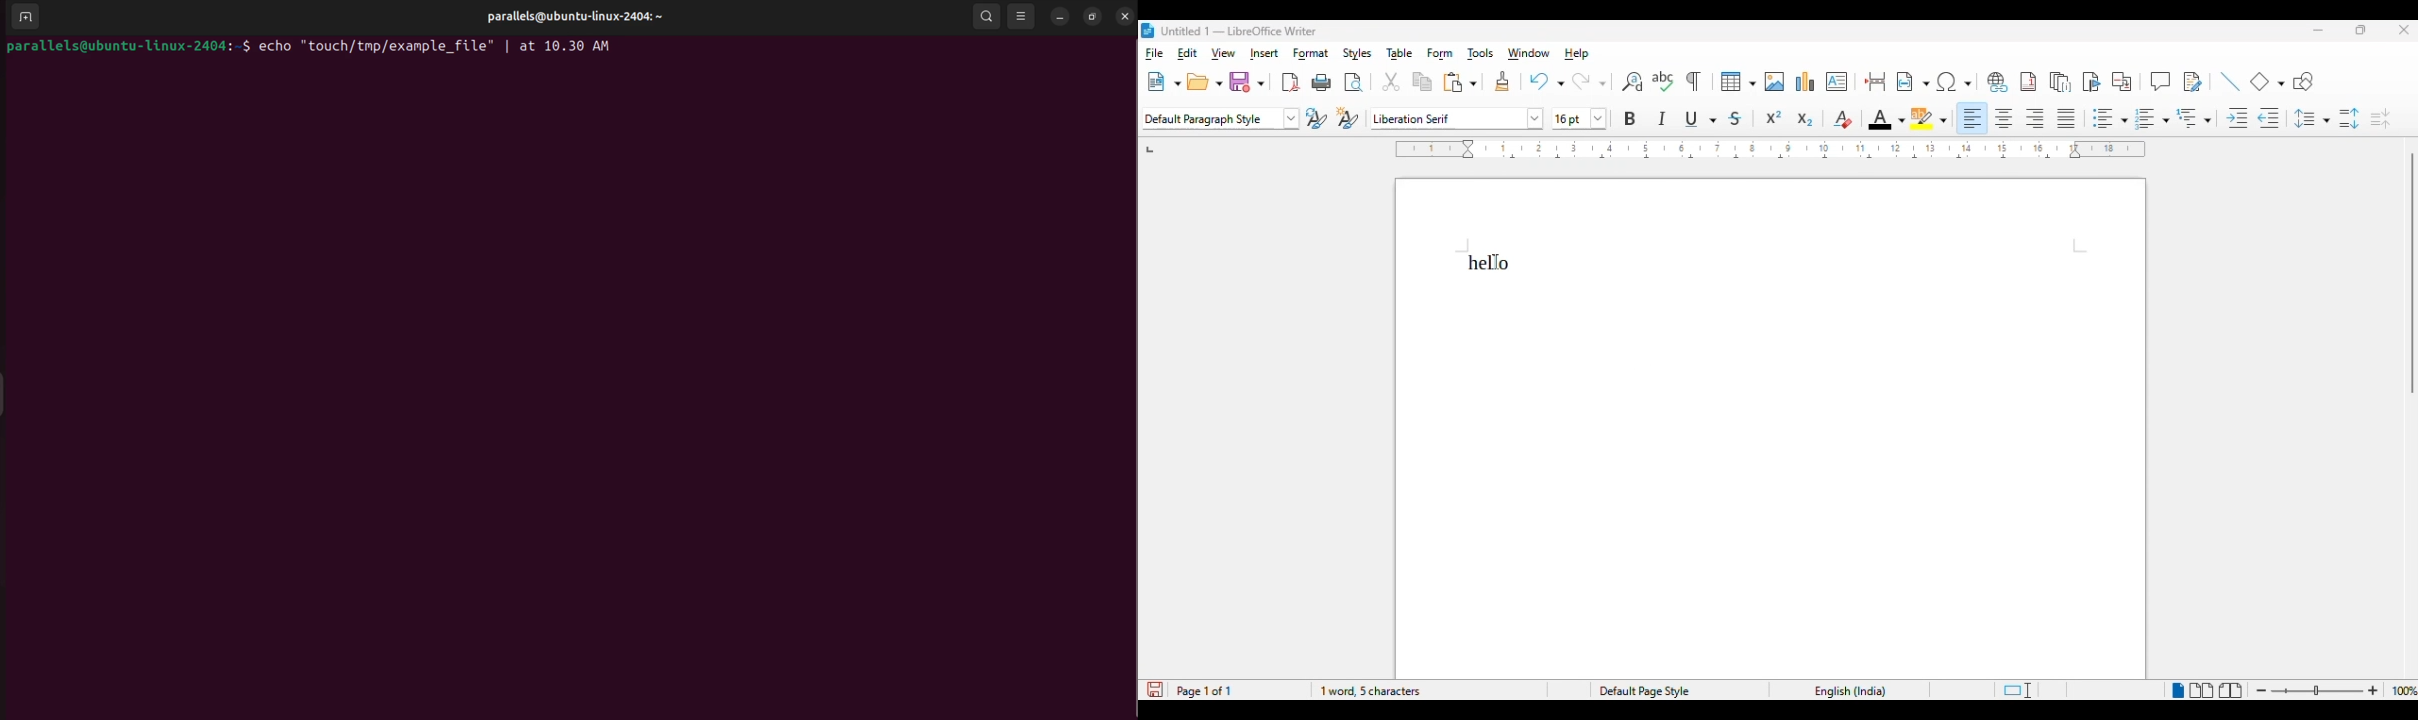  What do you see at coordinates (1842, 119) in the screenshot?
I see `clear direct formatting` at bounding box center [1842, 119].